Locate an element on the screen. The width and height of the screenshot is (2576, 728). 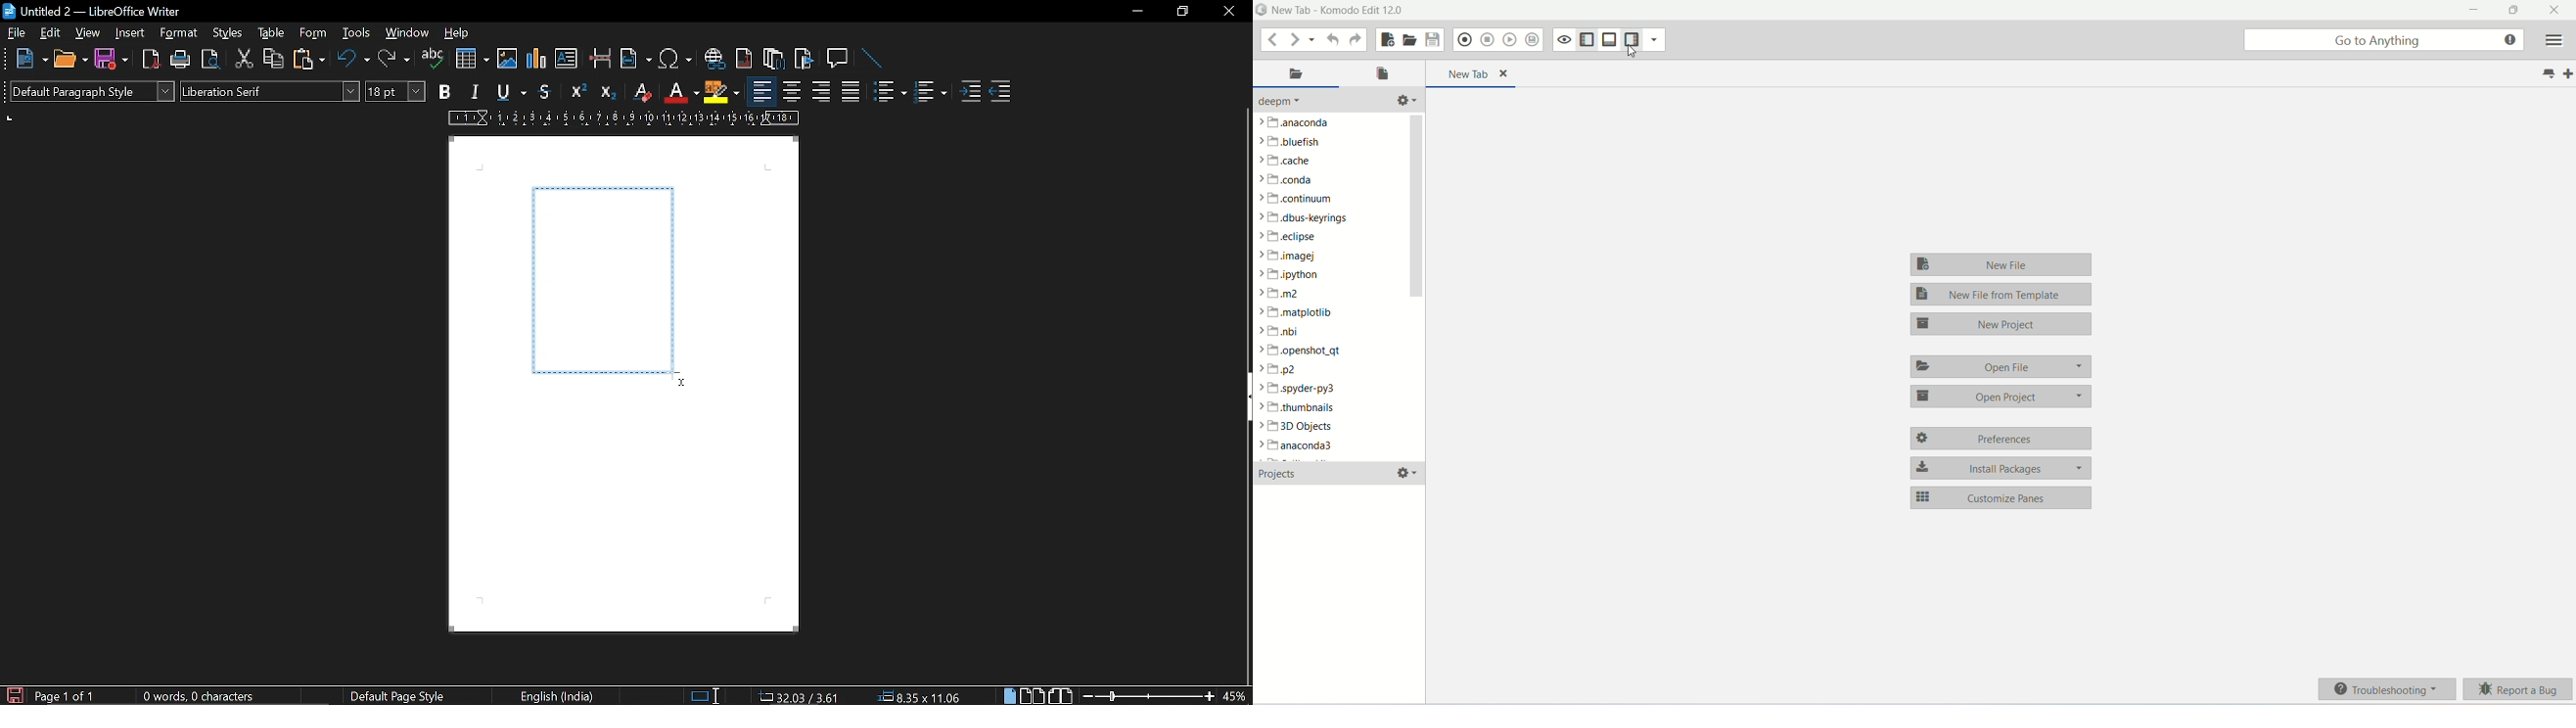
insert chart is located at coordinates (473, 59).